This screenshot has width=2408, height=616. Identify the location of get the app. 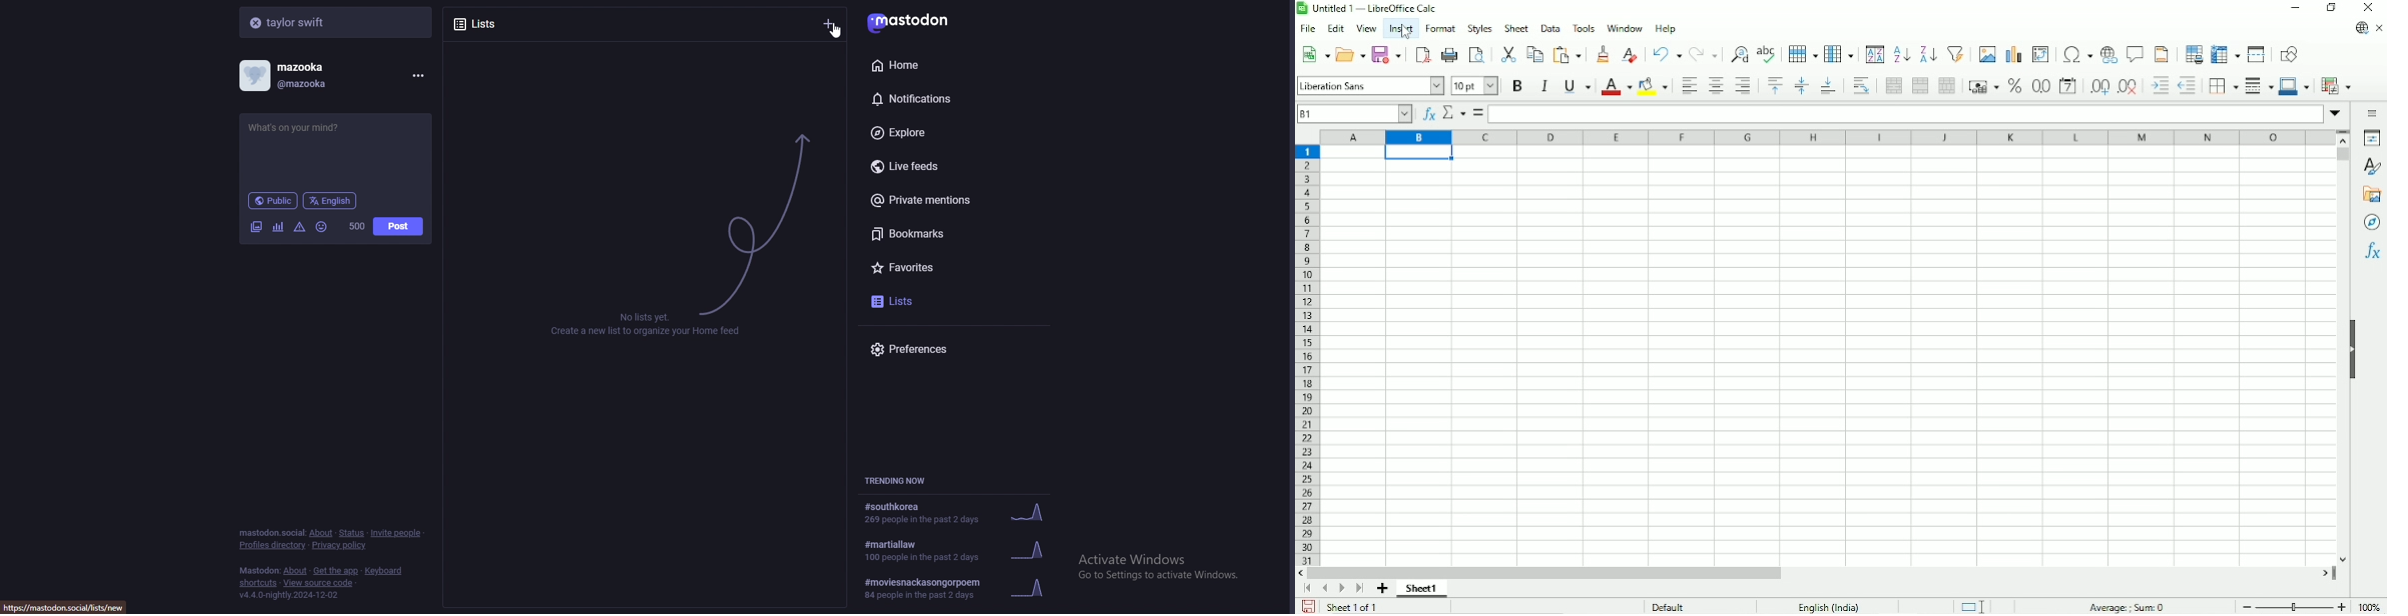
(336, 571).